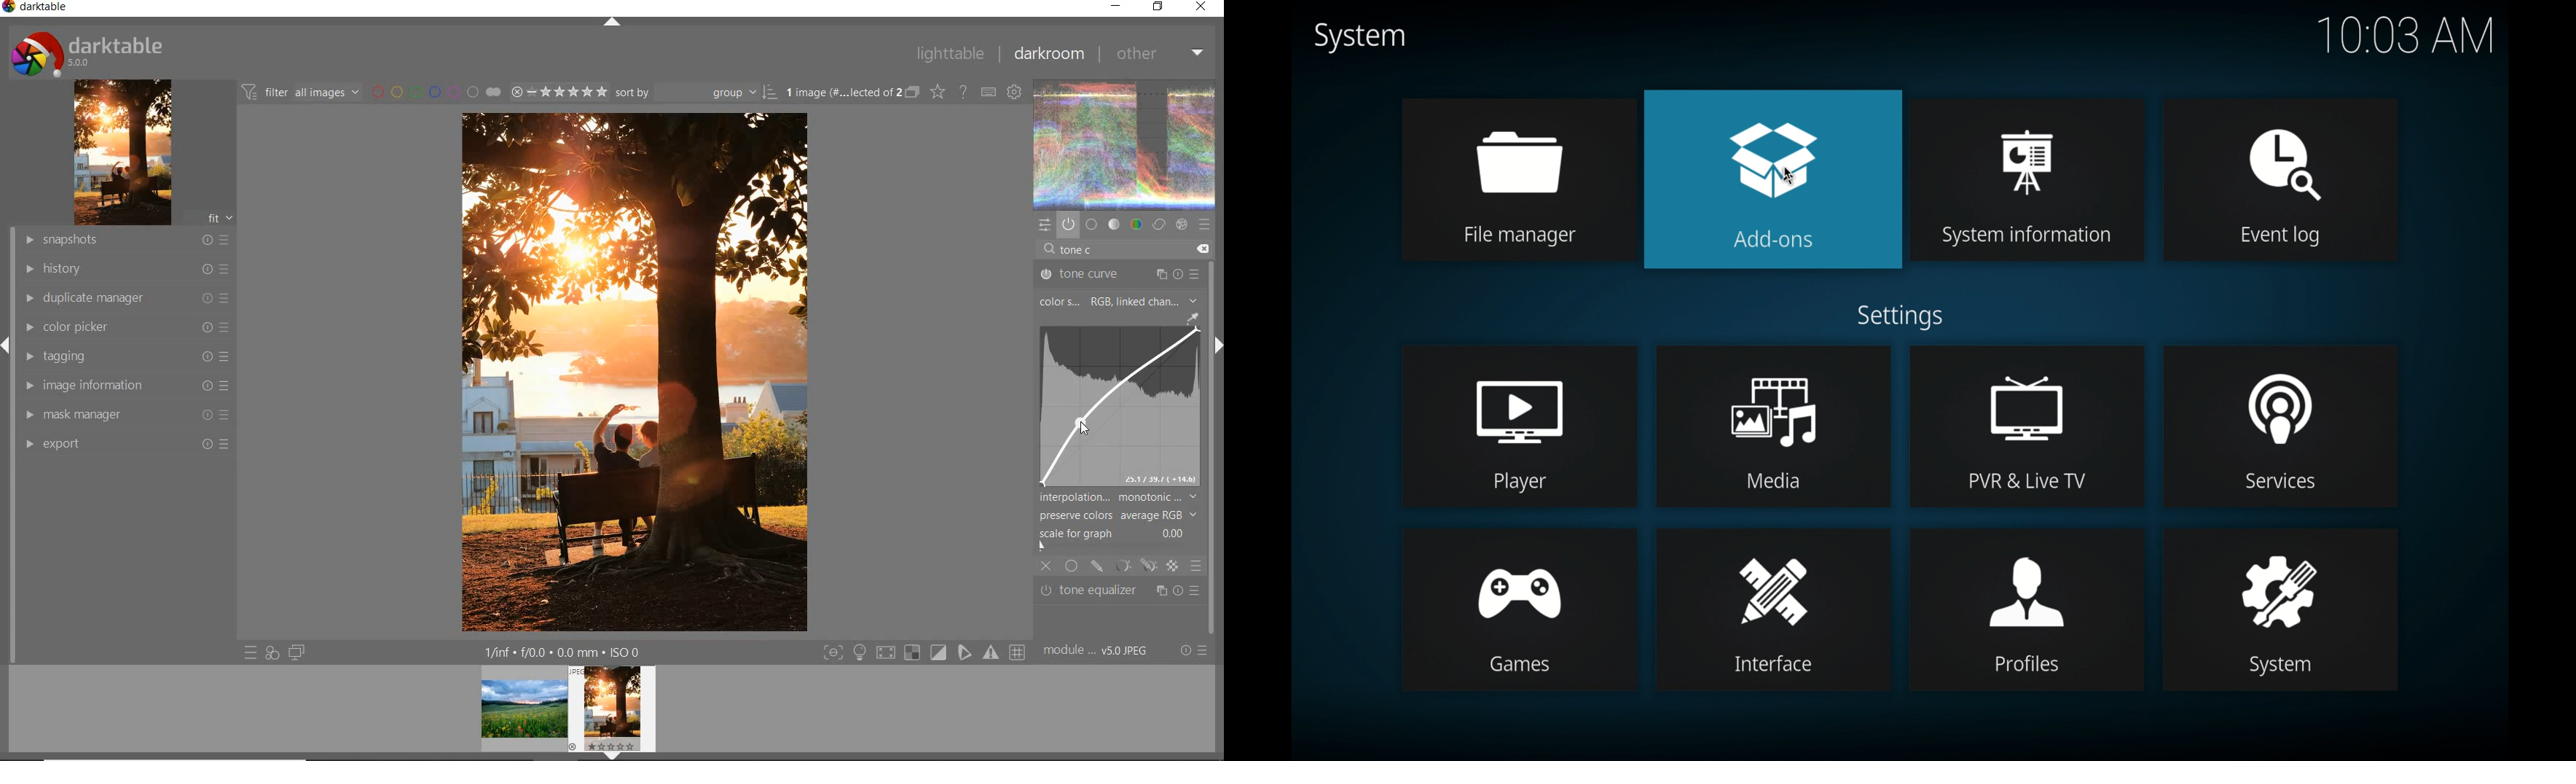 The image size is (2576, 784). I want to click on scale for graph, so click(1115, 534).